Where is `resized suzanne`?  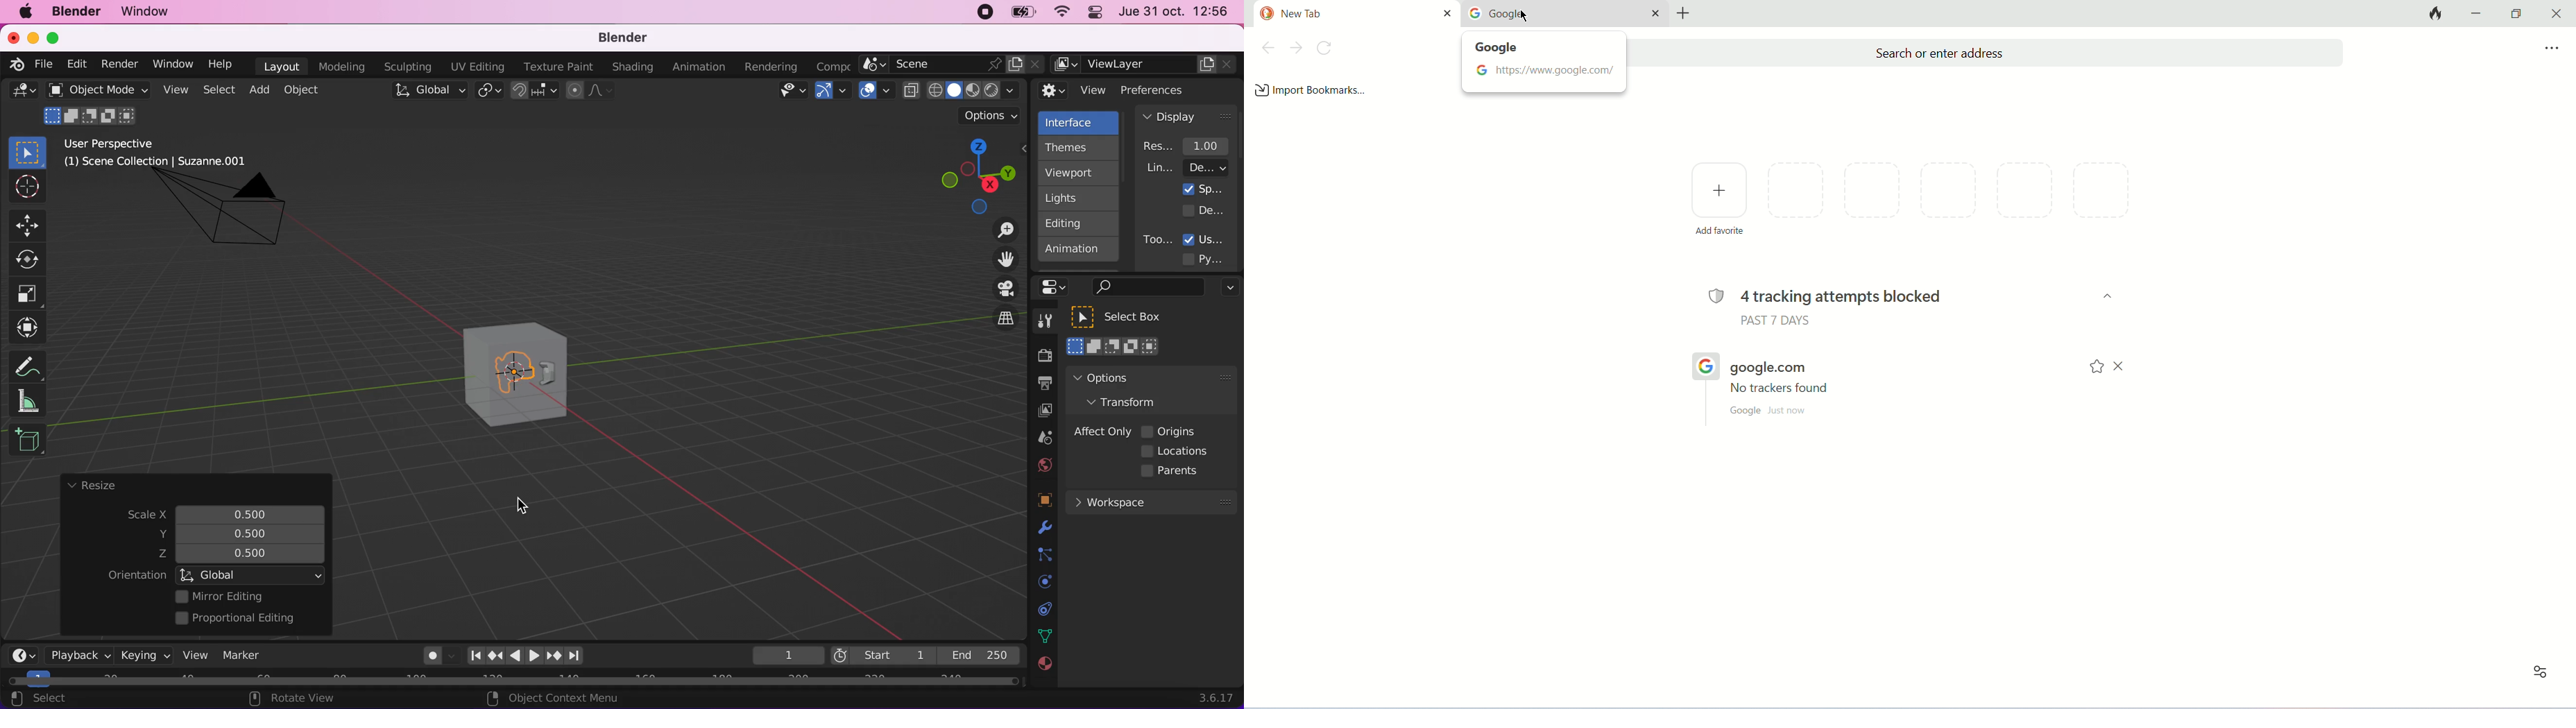
resized suzanne is located at coordinates (526, 374).